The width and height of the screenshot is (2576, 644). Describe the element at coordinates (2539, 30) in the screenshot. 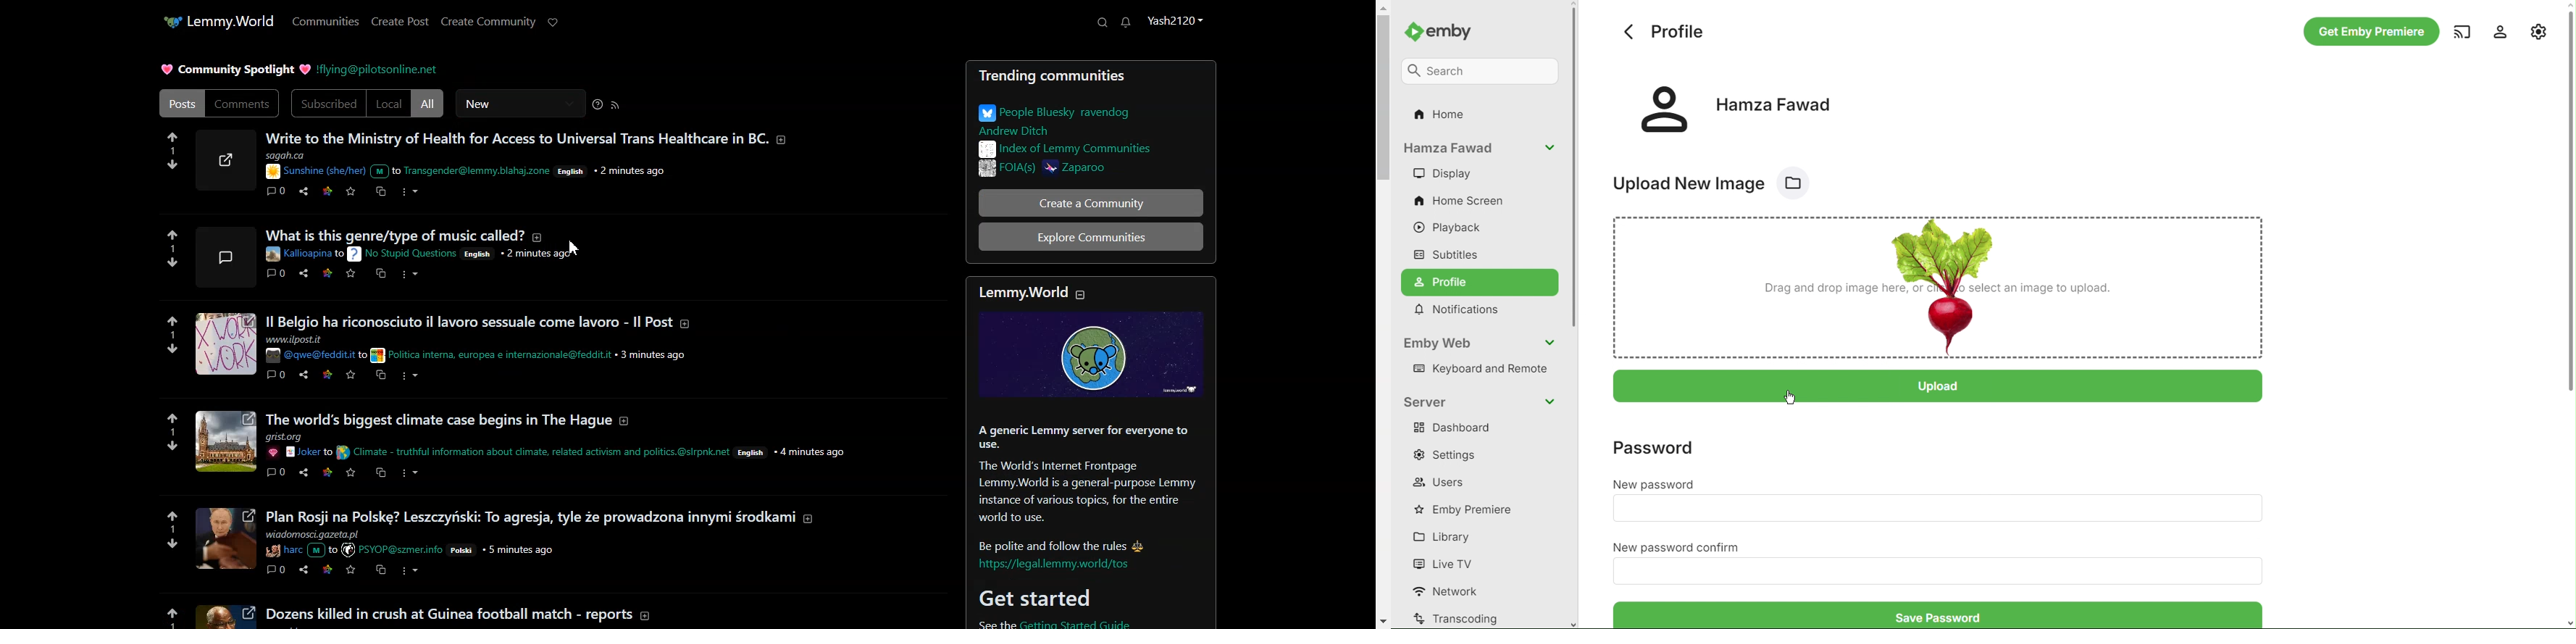

I see `Settings` at that location.